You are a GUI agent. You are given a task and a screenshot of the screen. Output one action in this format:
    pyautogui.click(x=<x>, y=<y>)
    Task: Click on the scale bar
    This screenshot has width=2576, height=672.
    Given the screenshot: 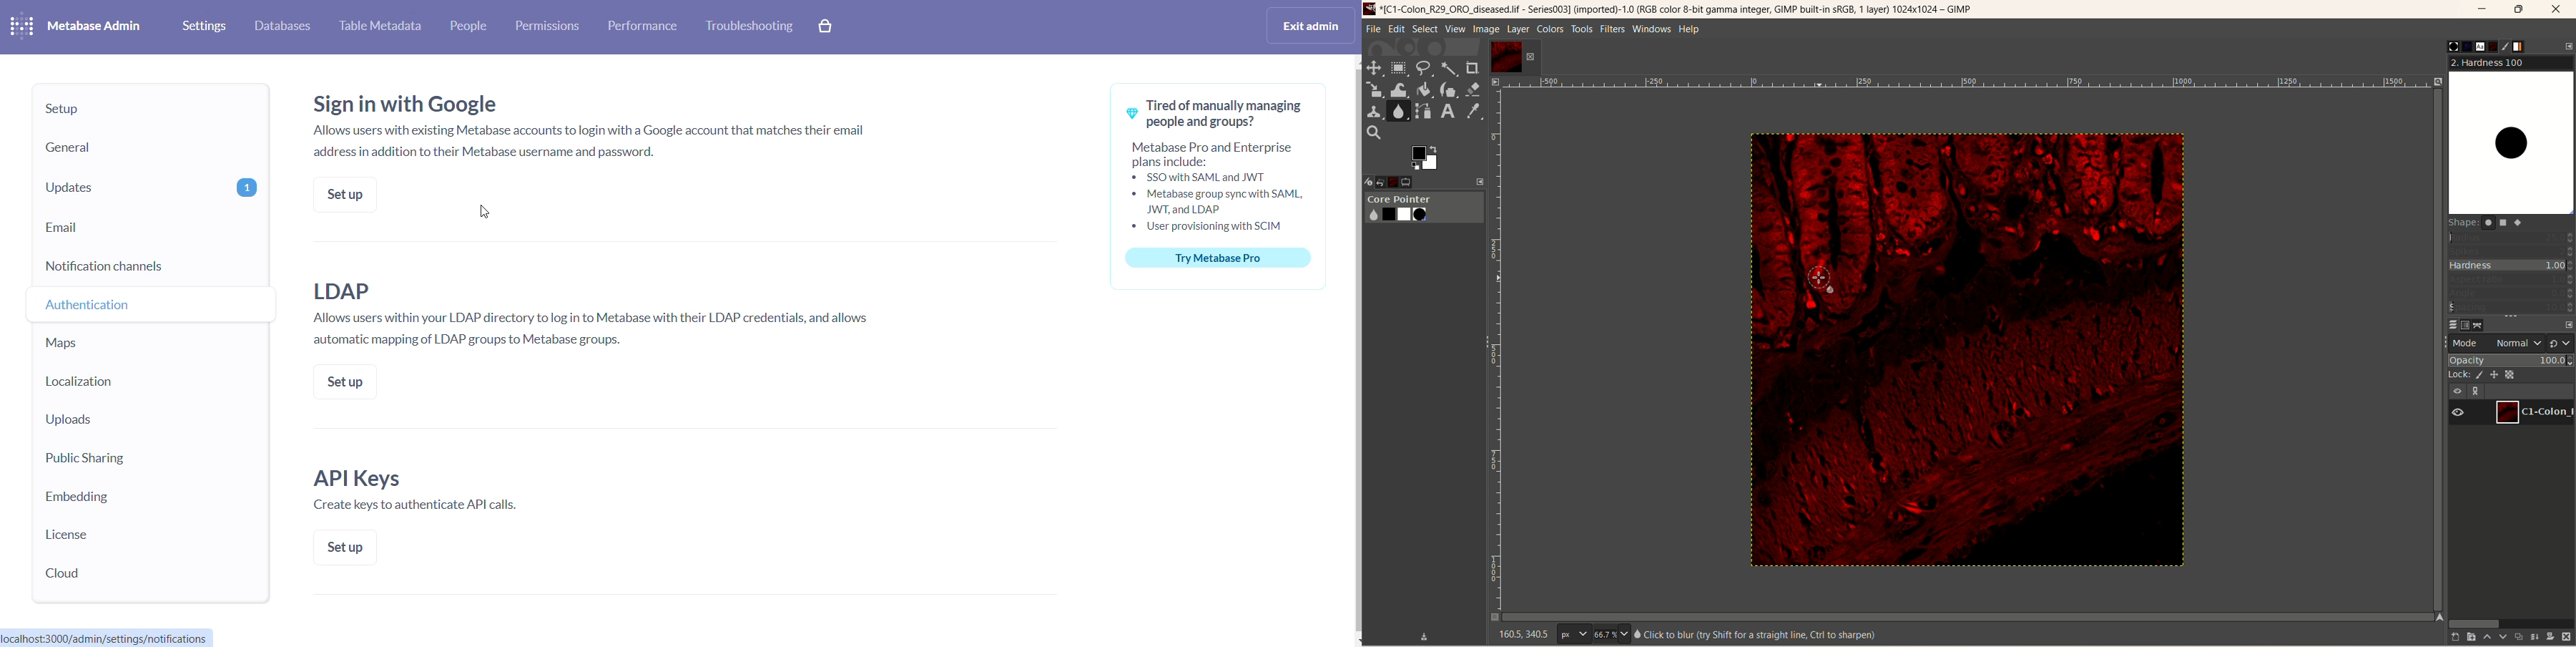 What is the action you would take?
    pyautogui.click(x=1494, y=353)
    